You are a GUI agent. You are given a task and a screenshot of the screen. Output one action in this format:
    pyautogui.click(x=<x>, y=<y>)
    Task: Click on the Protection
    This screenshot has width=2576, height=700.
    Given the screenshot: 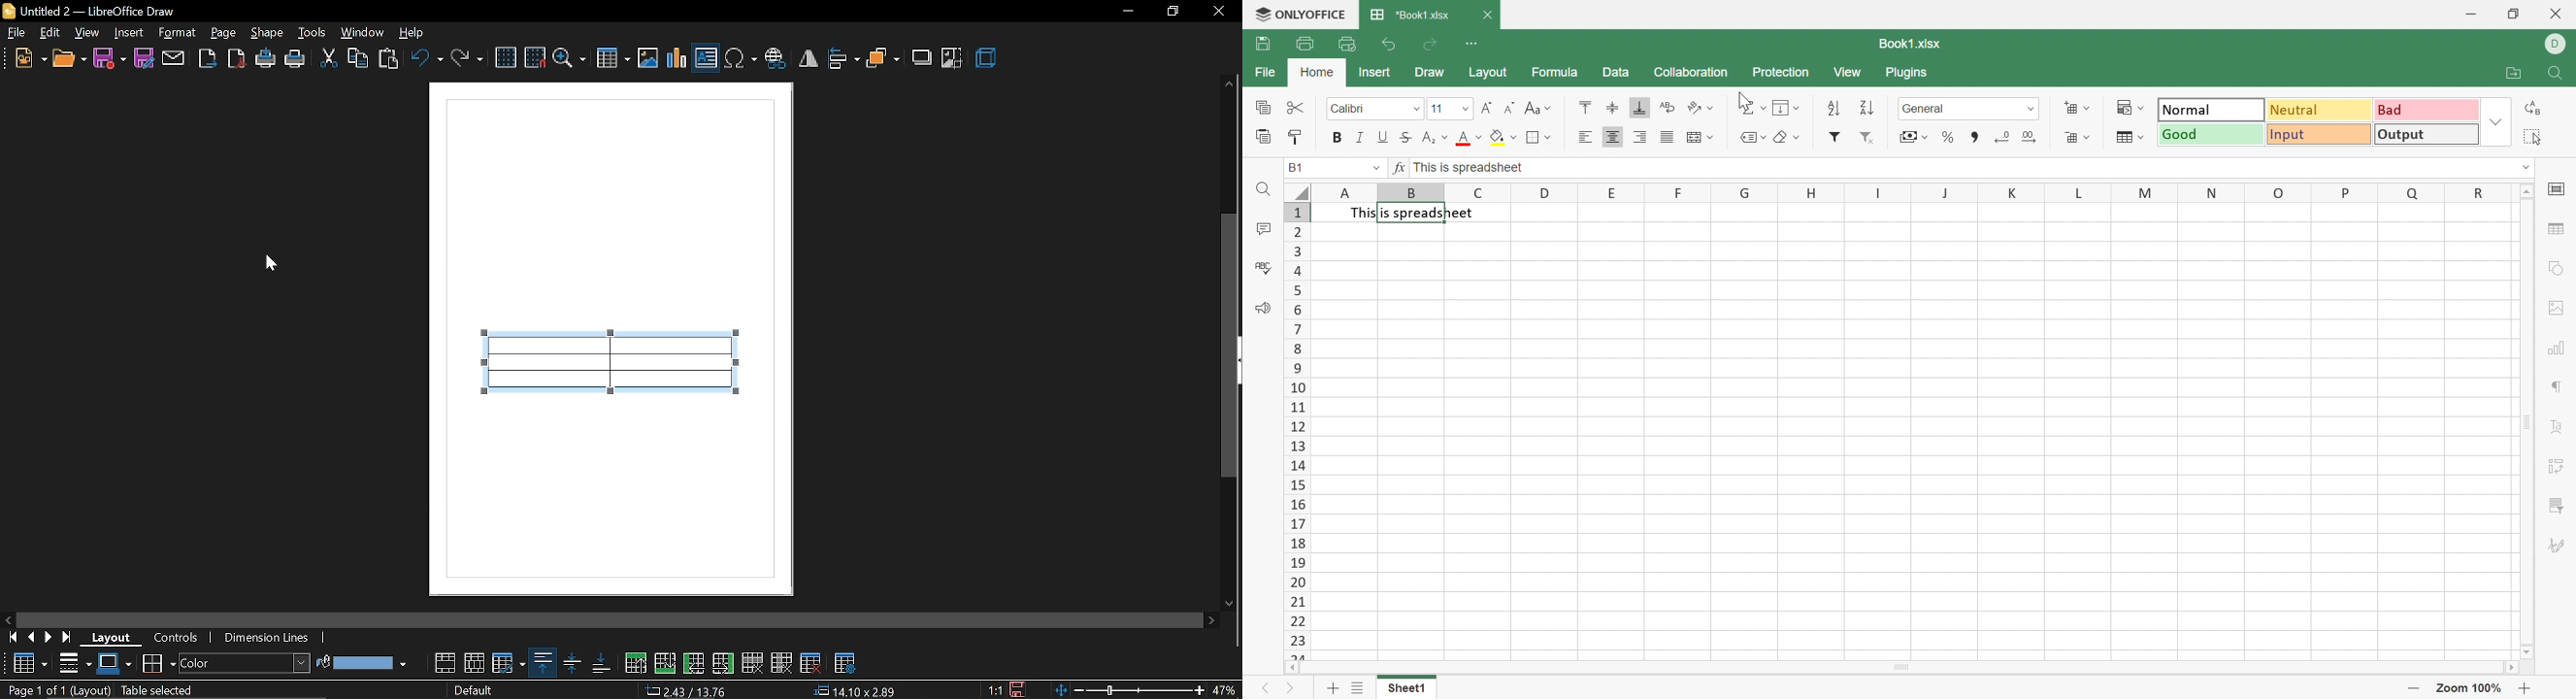 What is the action you would take?
    pyautogui.click(x=1779, y=72)
    